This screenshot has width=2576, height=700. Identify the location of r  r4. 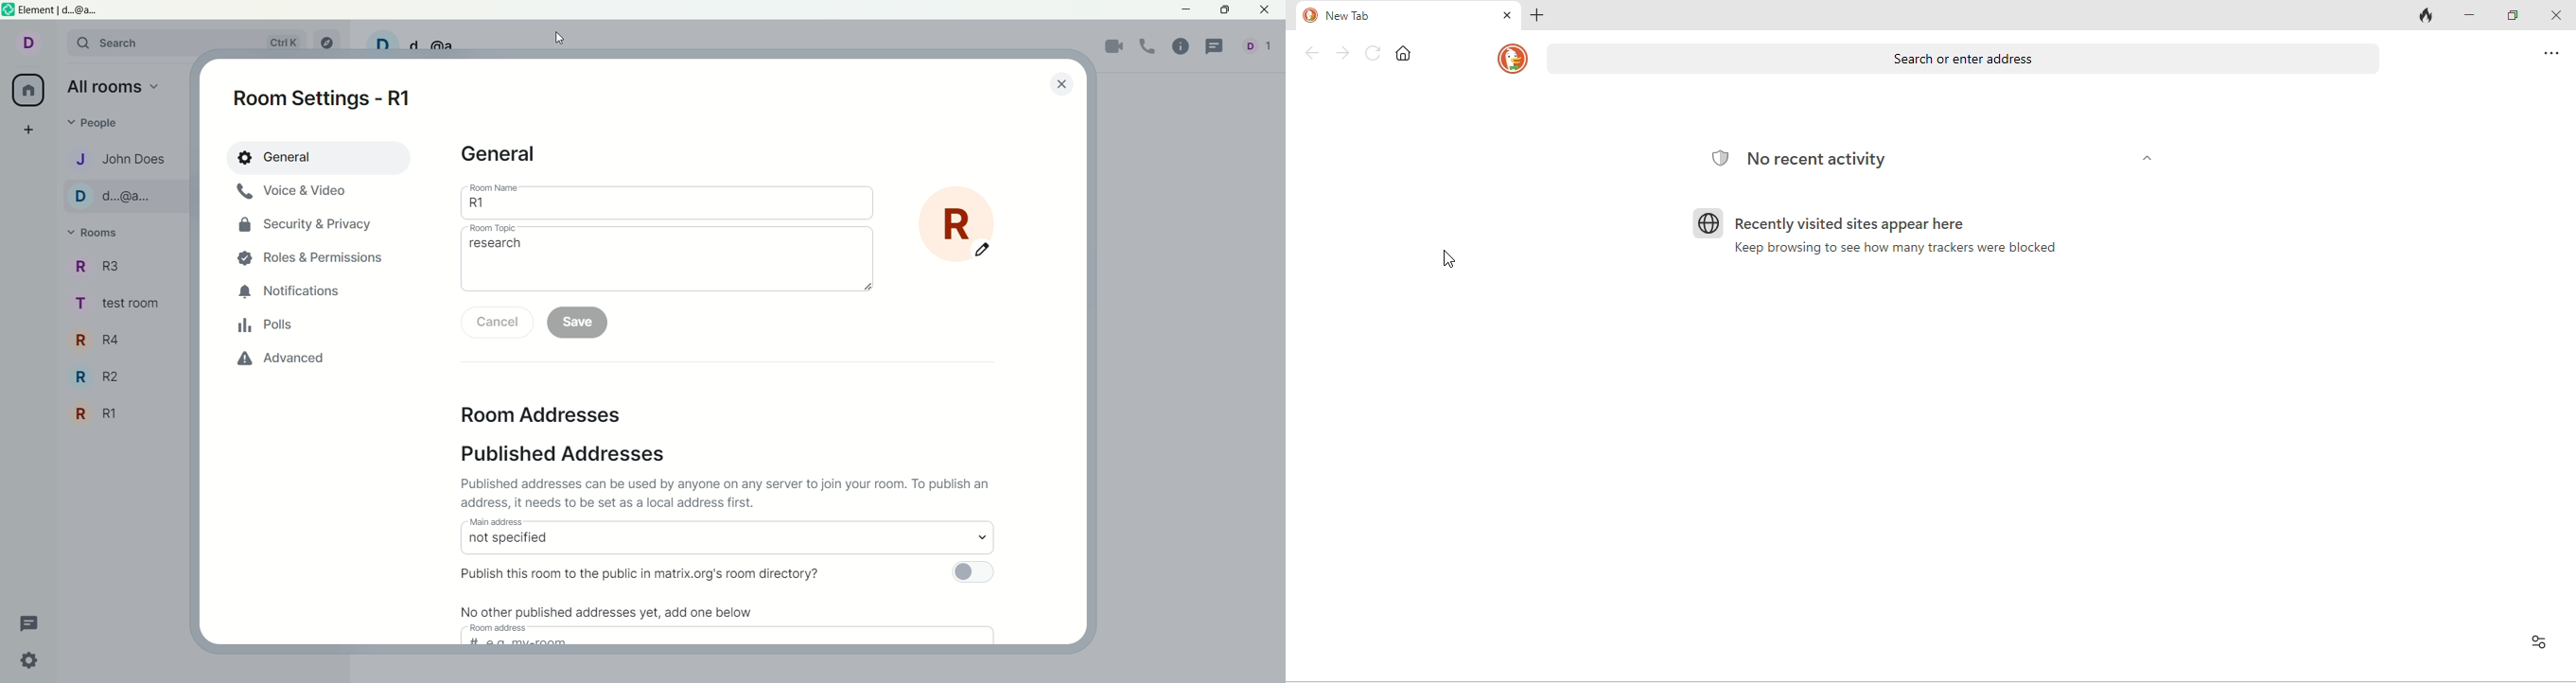
(103, 342).